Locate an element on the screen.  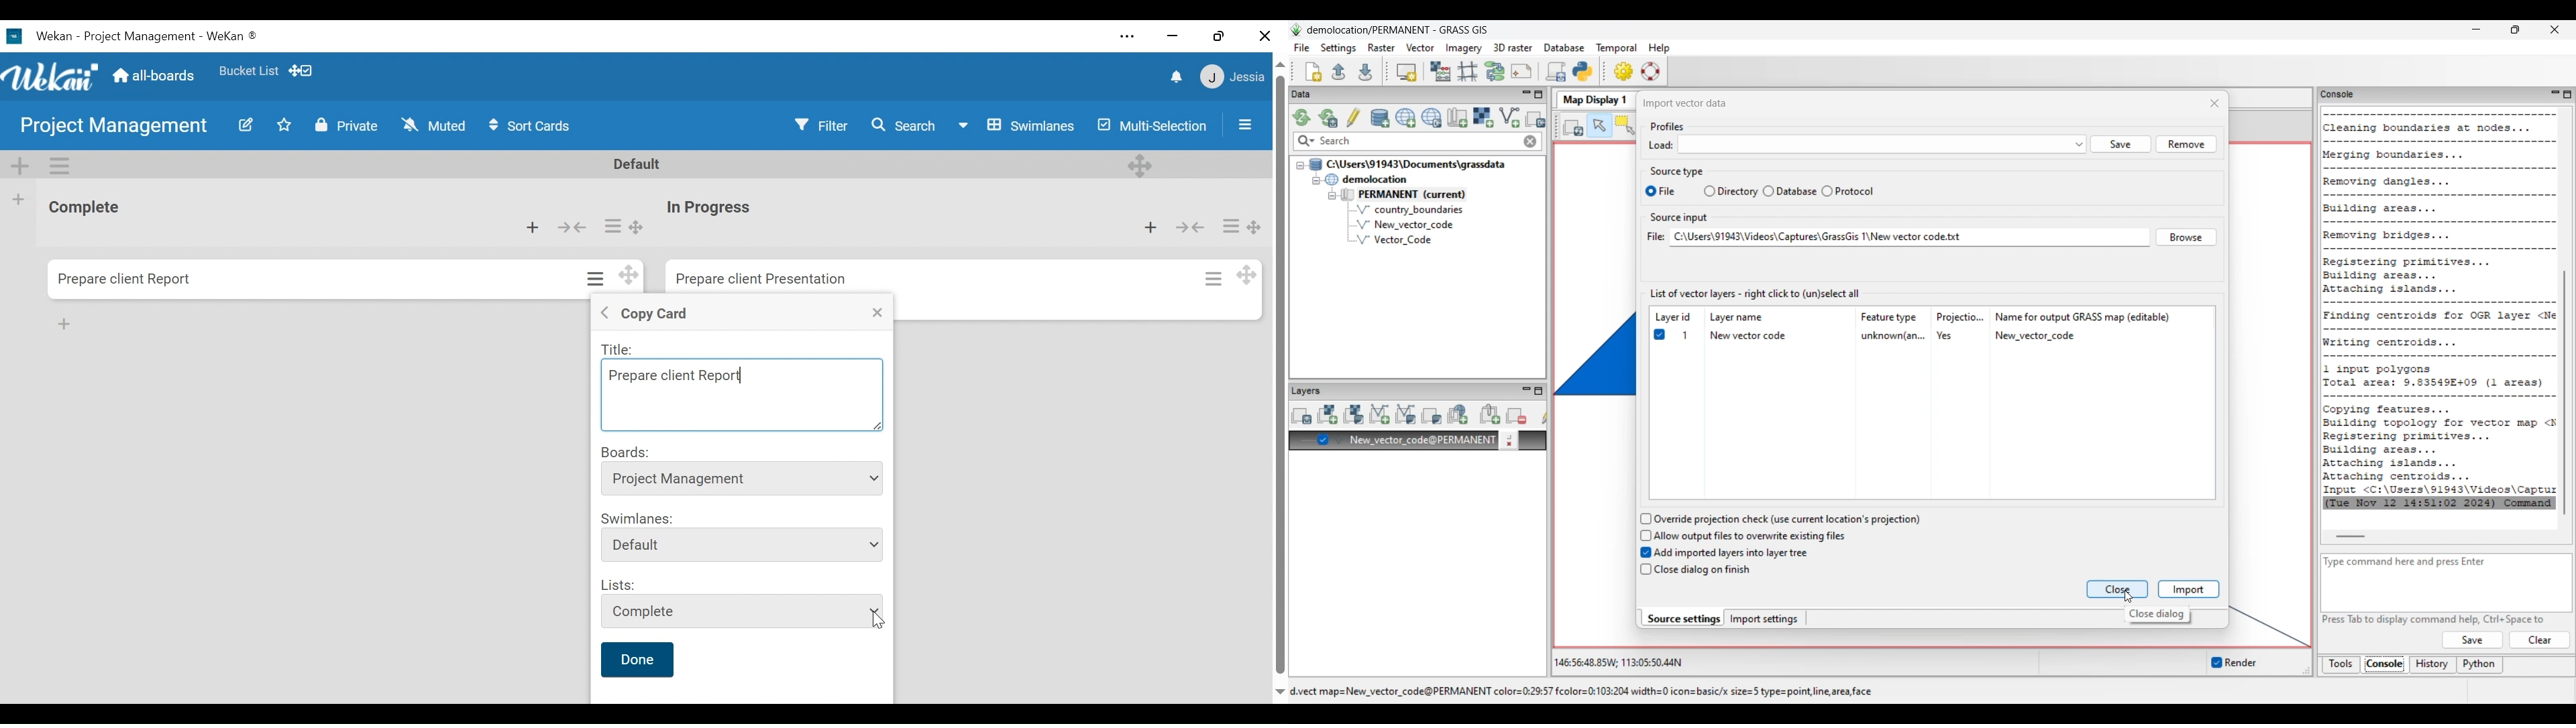
Multi-Selection is located at coordinates (1156, 125).